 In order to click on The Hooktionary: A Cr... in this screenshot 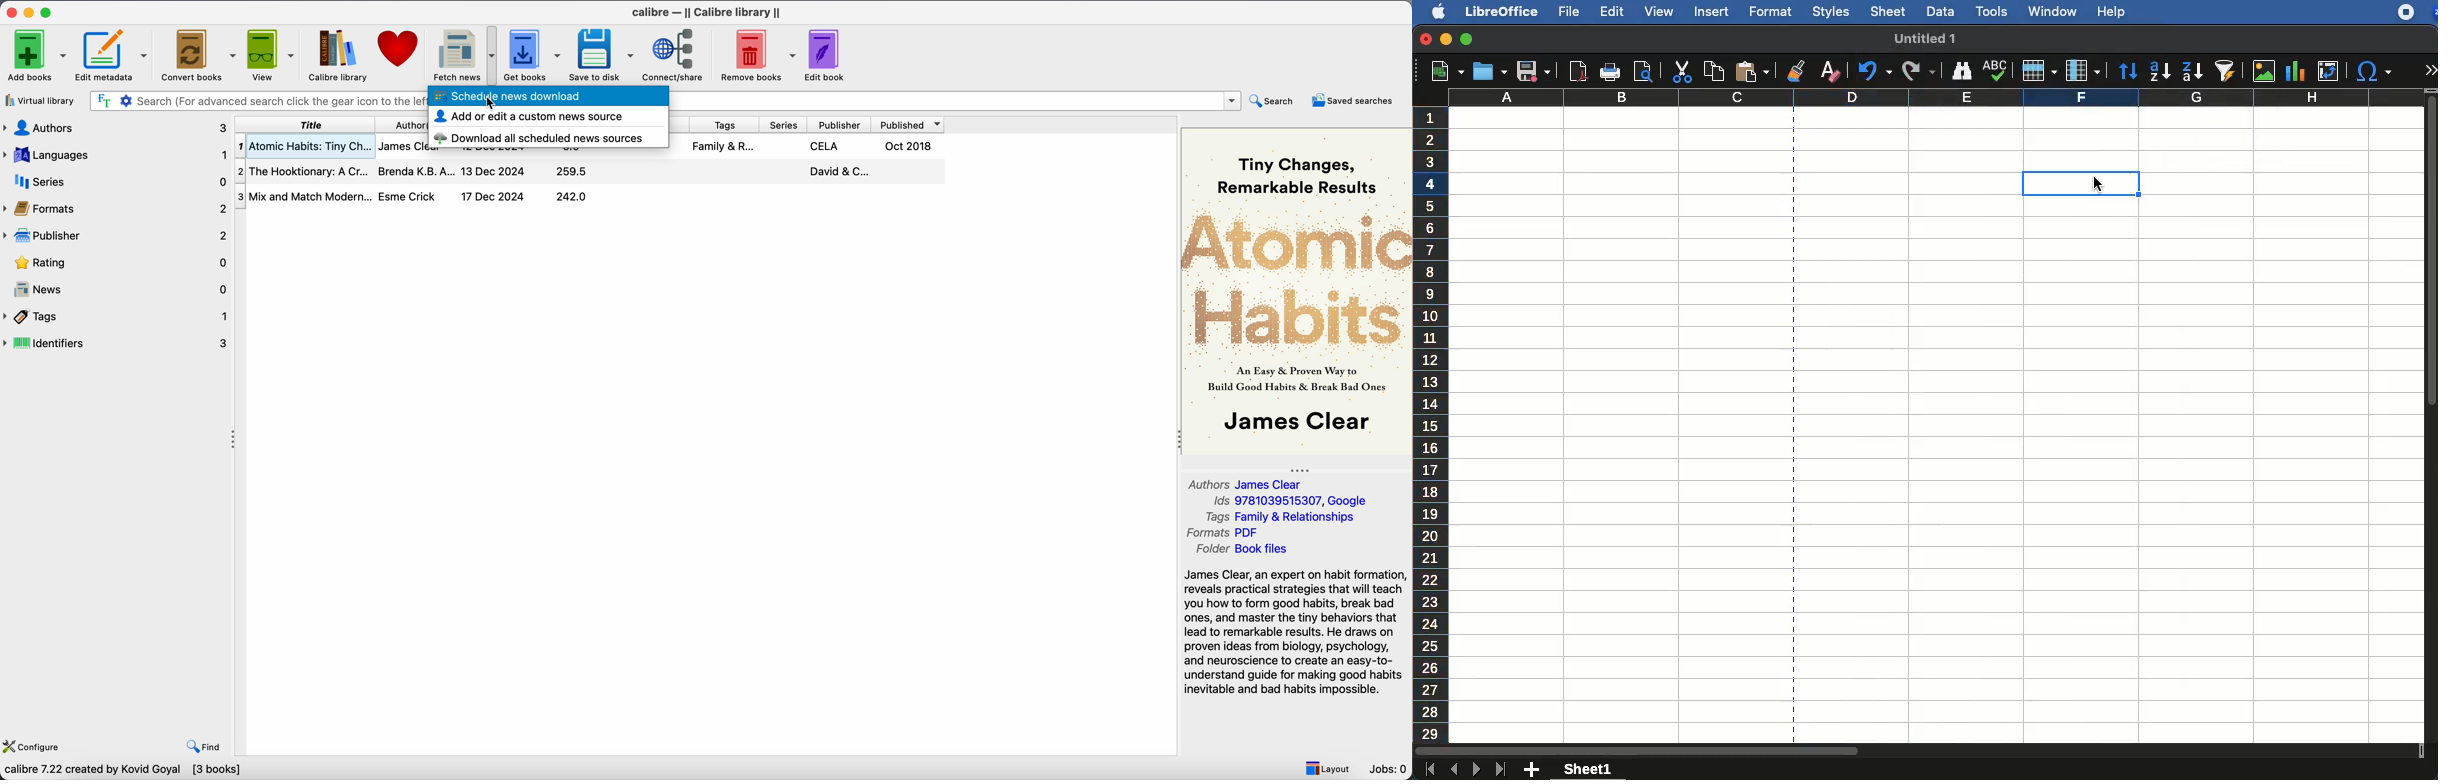, I will do `click(303, 171)`.